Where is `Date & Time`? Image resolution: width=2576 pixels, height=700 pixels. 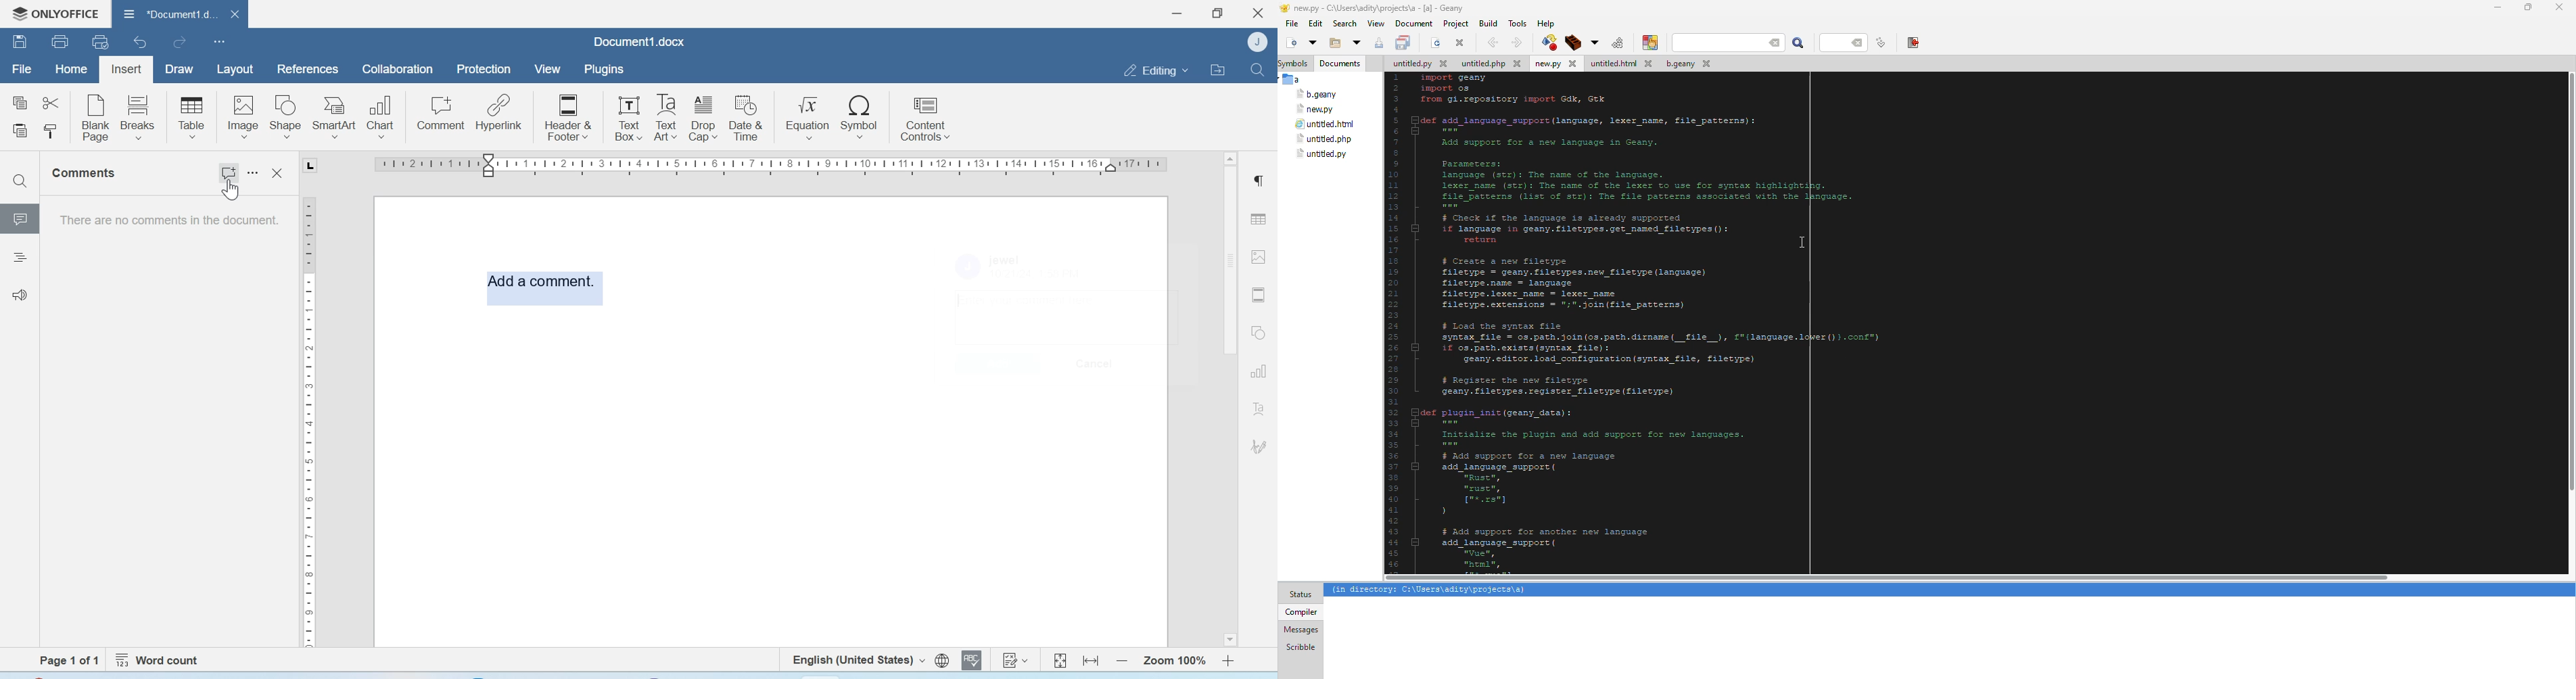 Date & Time is located at coordinates (747, 118).